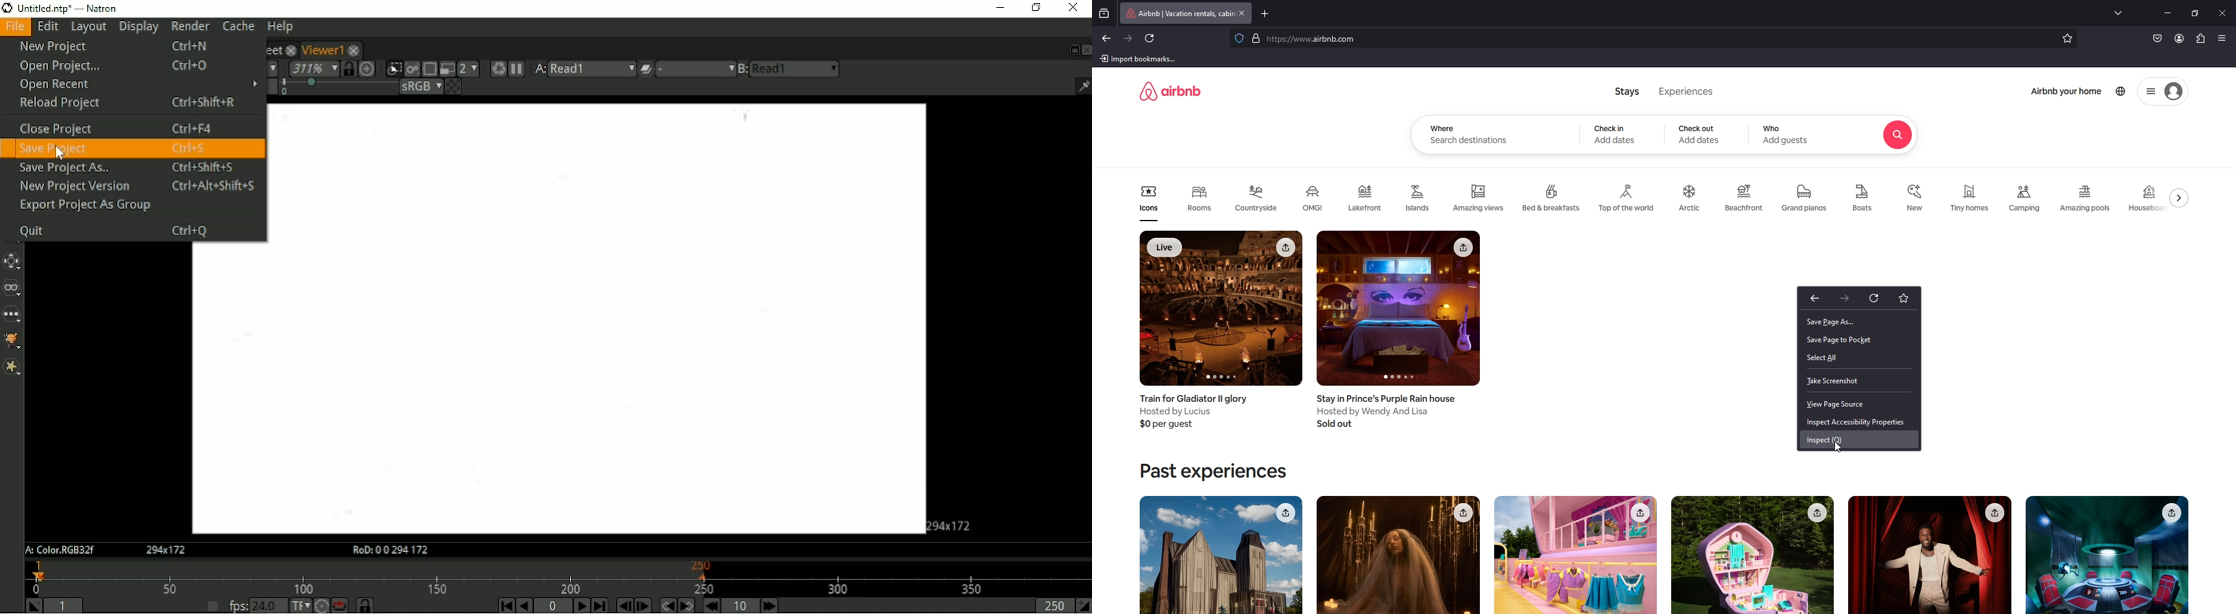  Describe the element at coordinates (1971, 199) in the screenshot. I see `tiny homes` at that location.